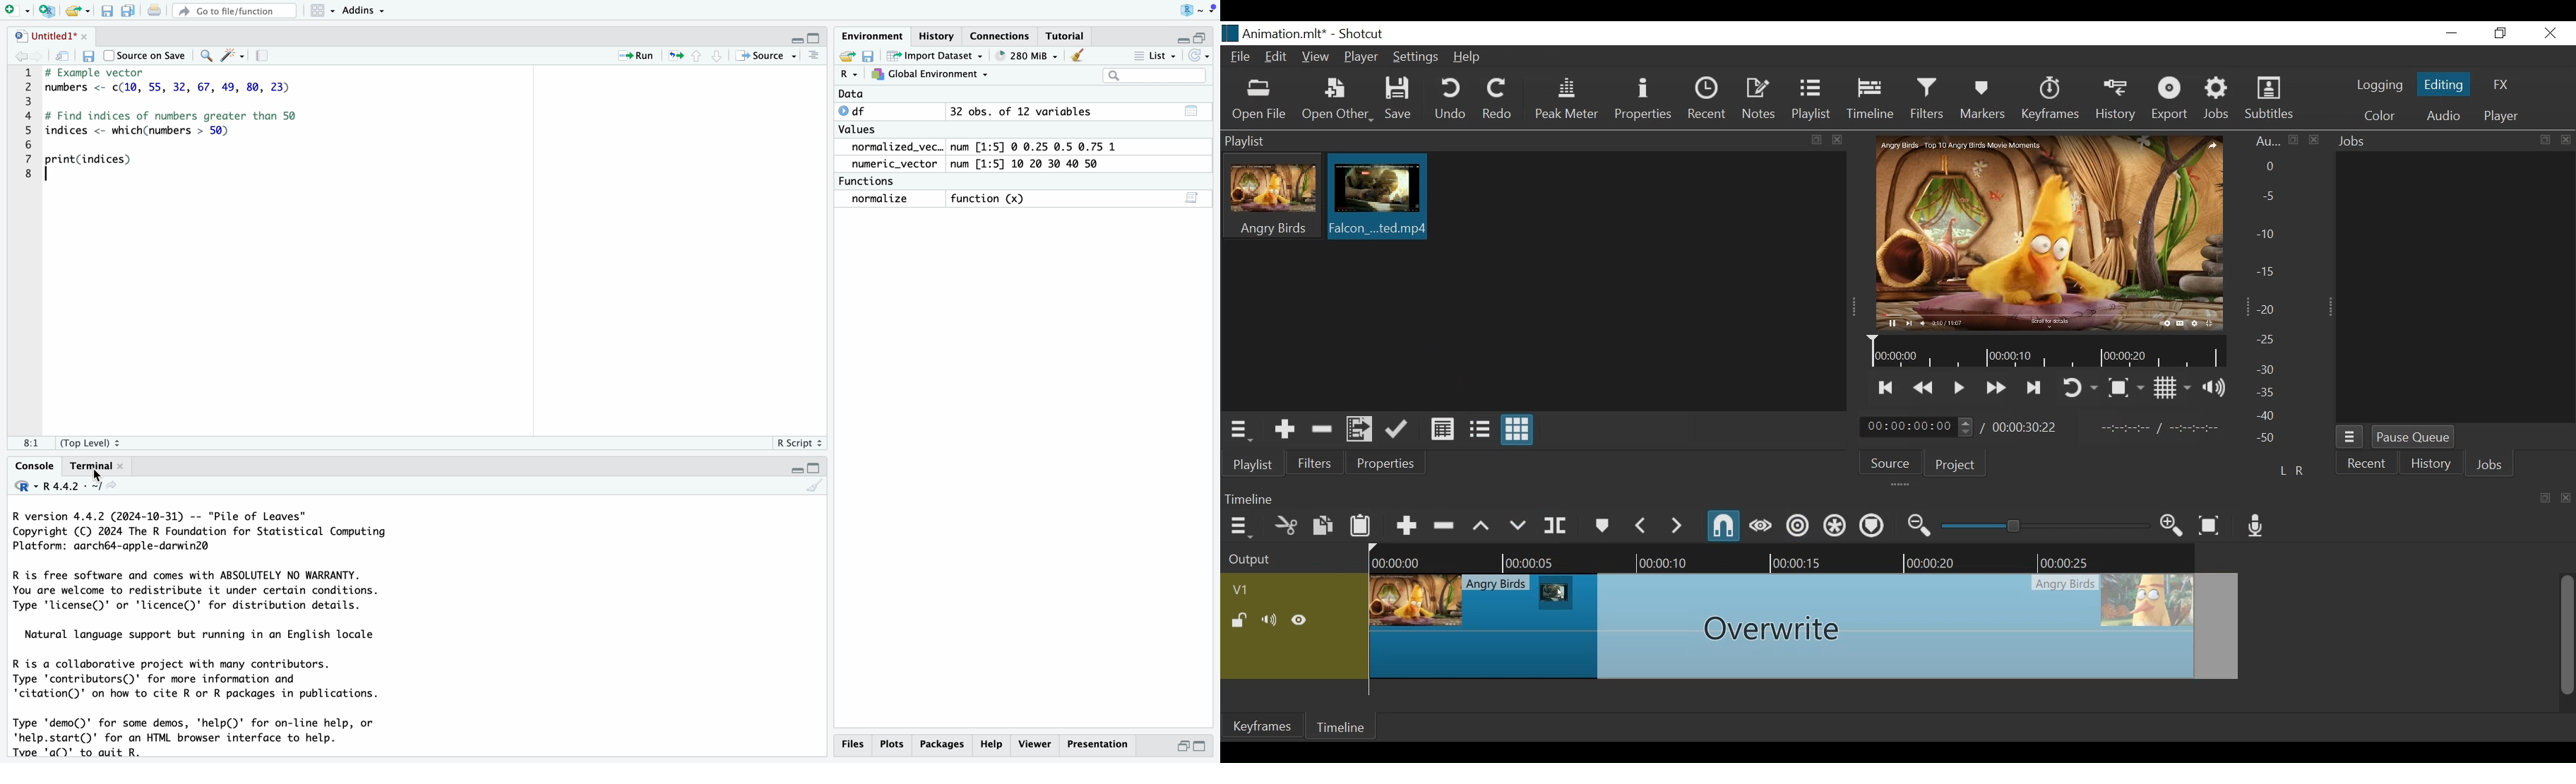  What do you see at coordinates (1707, 98) in the screenshot?
I see `Recent` at bounding box center [1707, 98].